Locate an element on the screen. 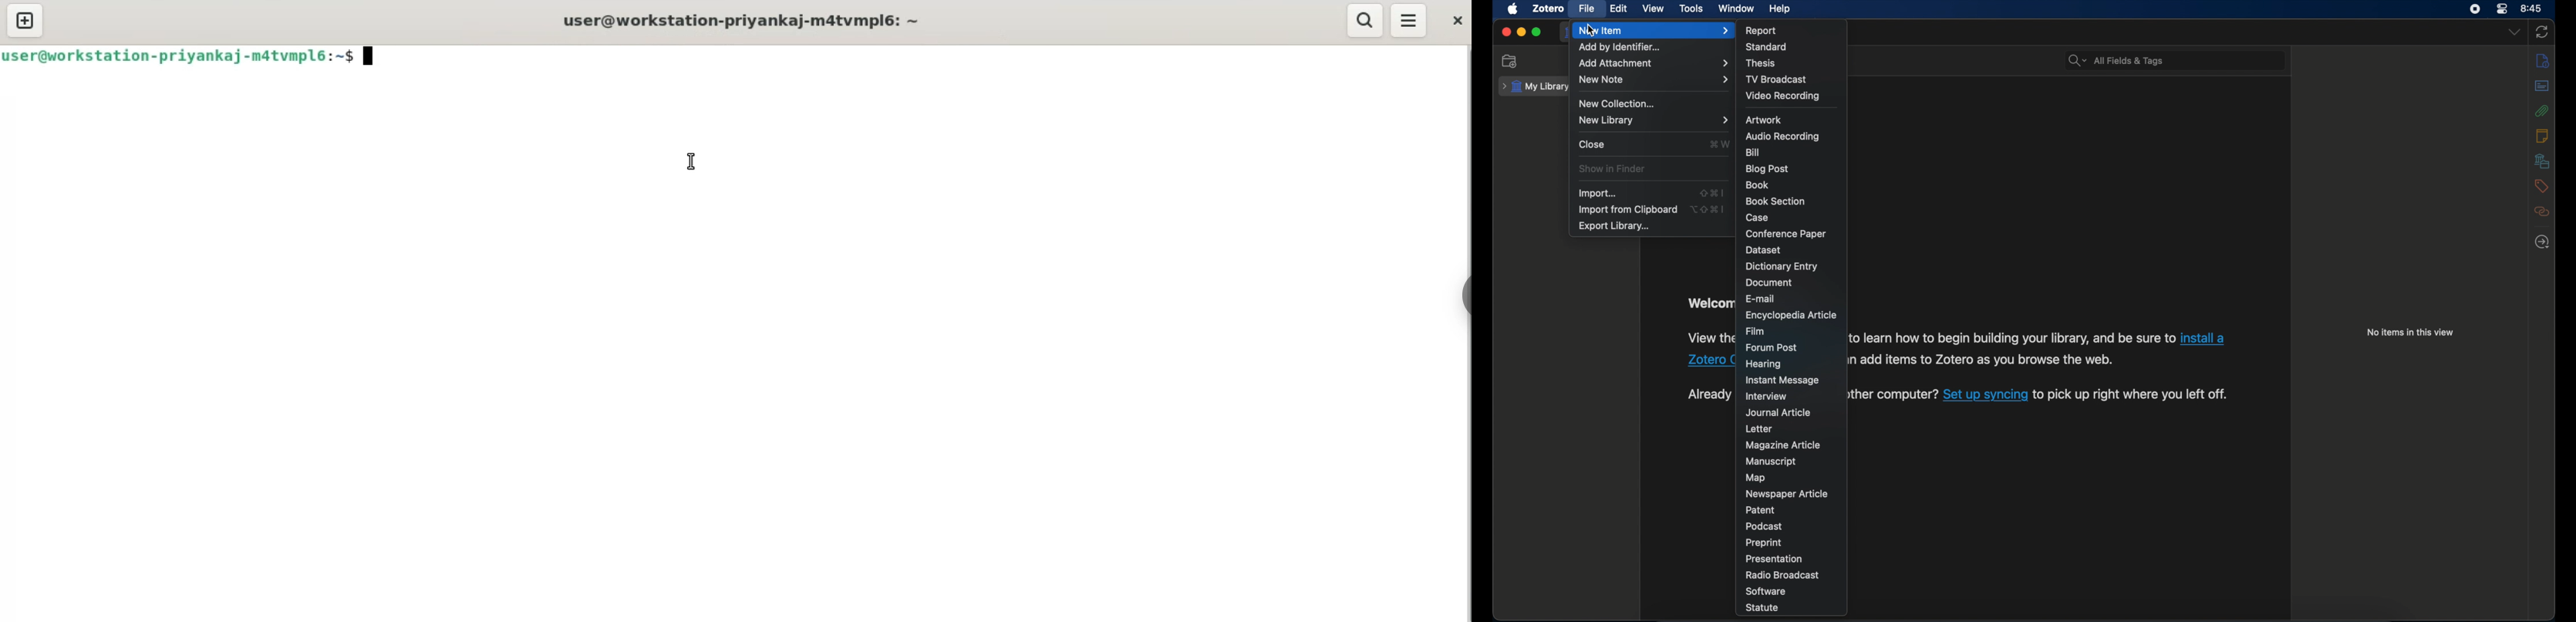 Image resolution: width=2576 pixels, height=644 pixels. journal article is located at coordinates (1778, 412).